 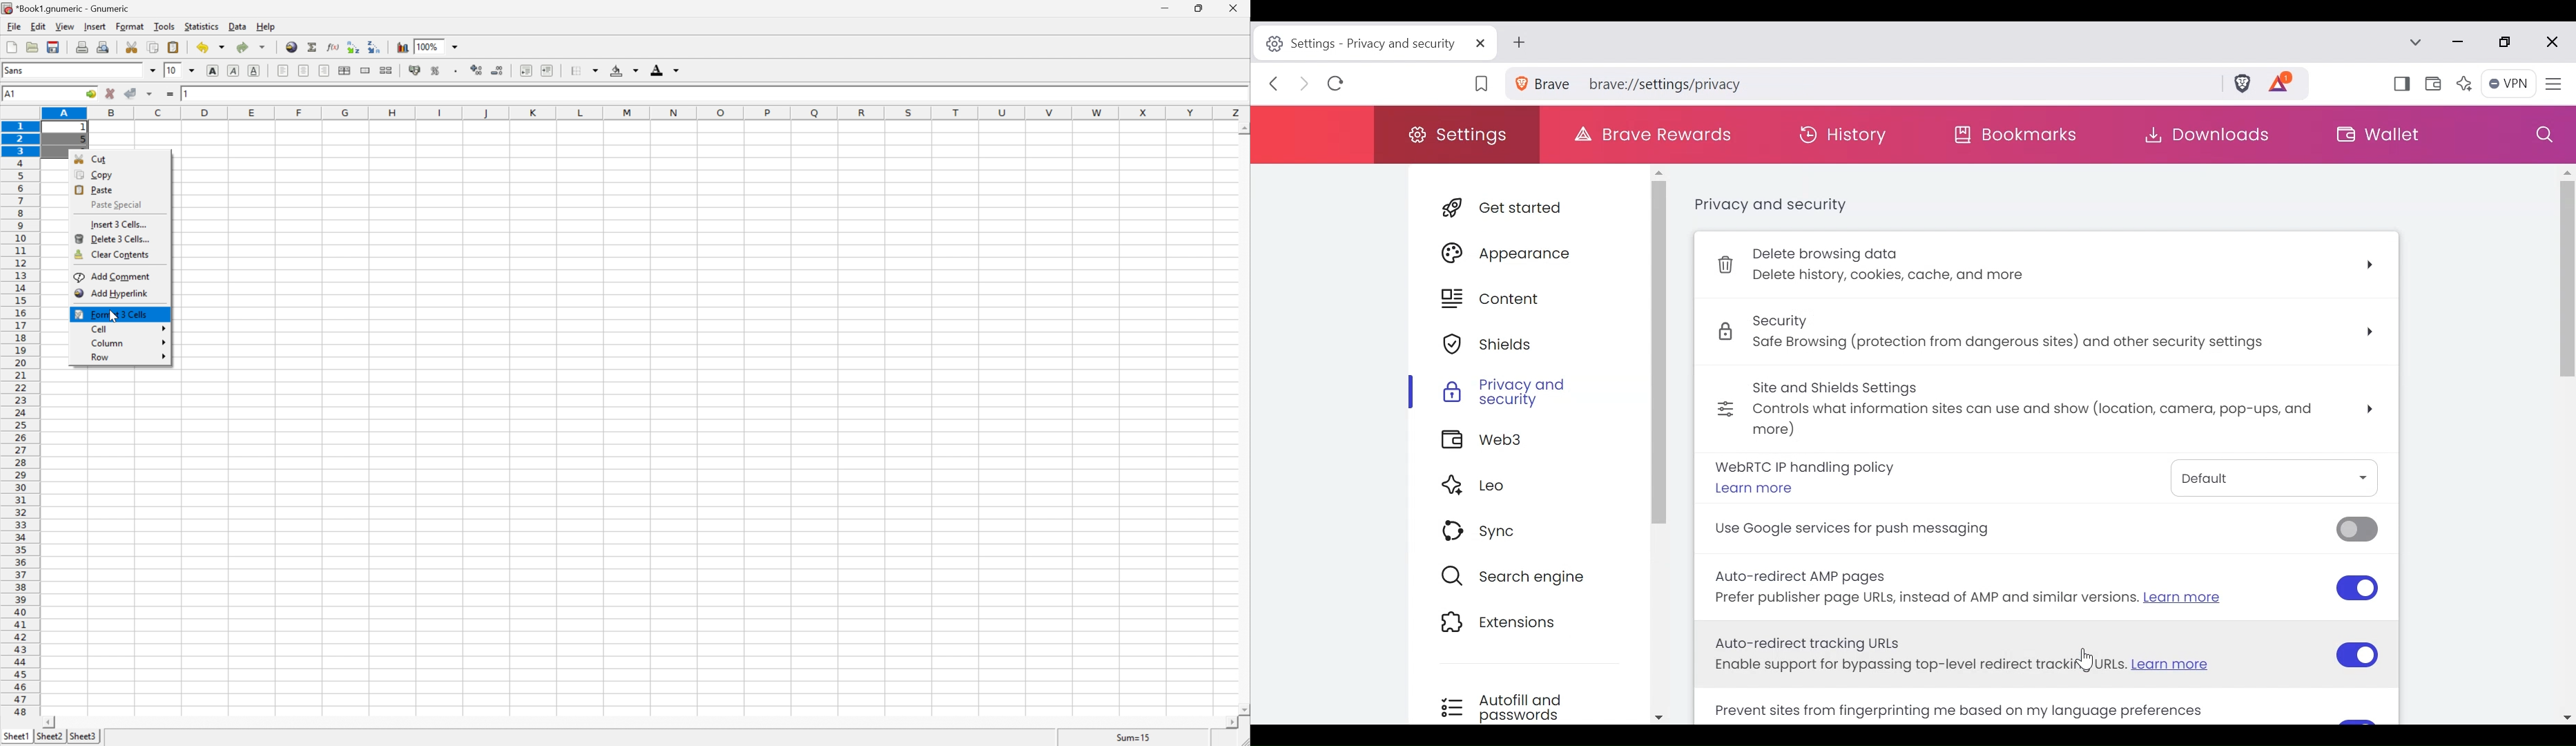 I want to click on italic, so click(x=235, y=69).